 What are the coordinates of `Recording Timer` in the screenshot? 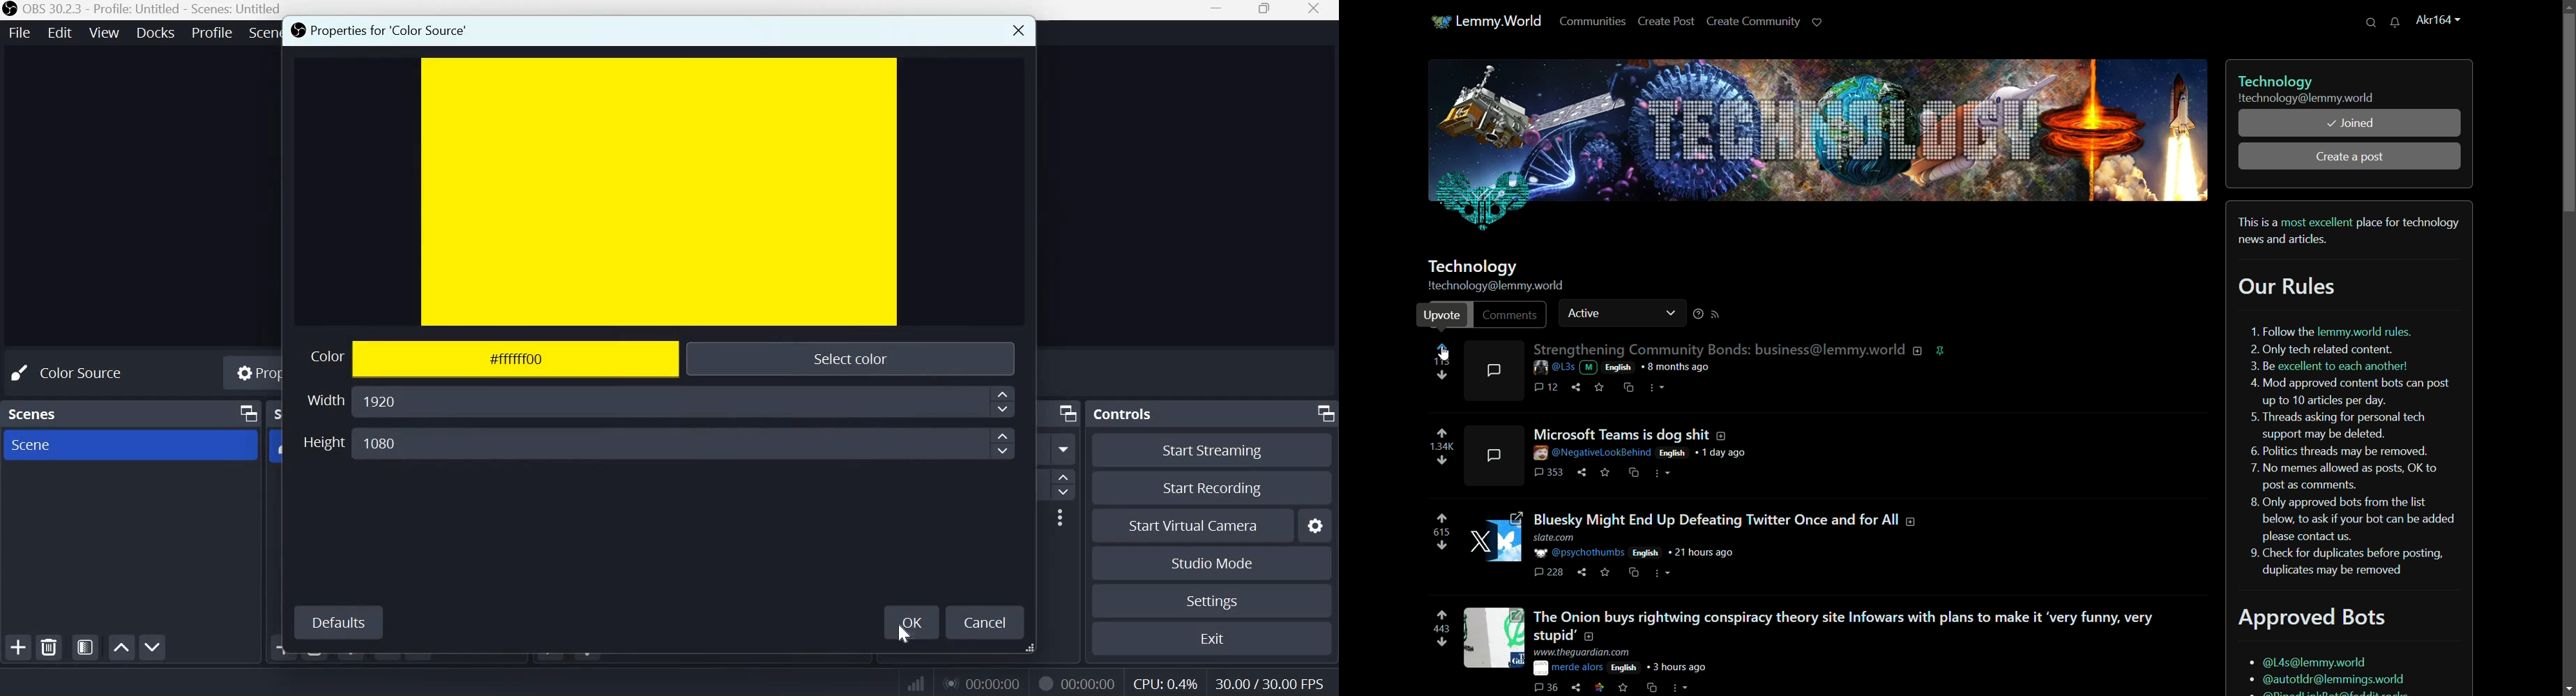 It's located at (1090, 683).